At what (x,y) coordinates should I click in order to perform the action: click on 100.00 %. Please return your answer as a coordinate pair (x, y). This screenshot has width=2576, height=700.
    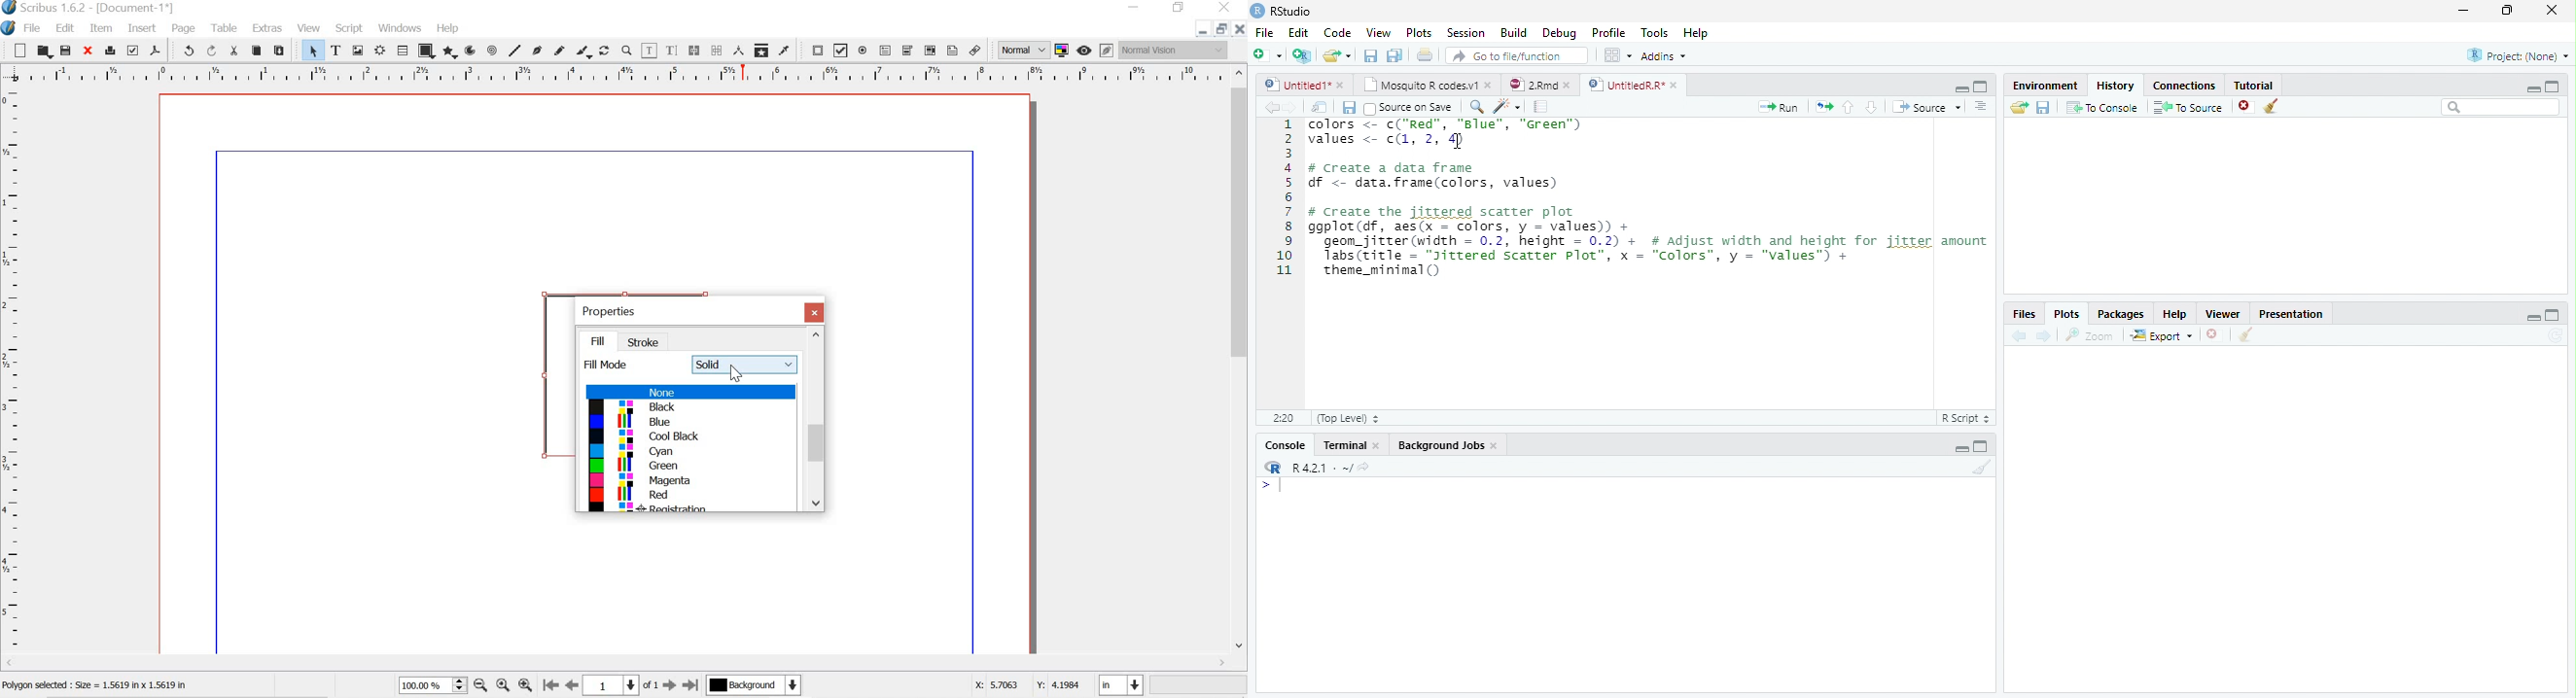
    Looking at the image, I should click on (422, 686).